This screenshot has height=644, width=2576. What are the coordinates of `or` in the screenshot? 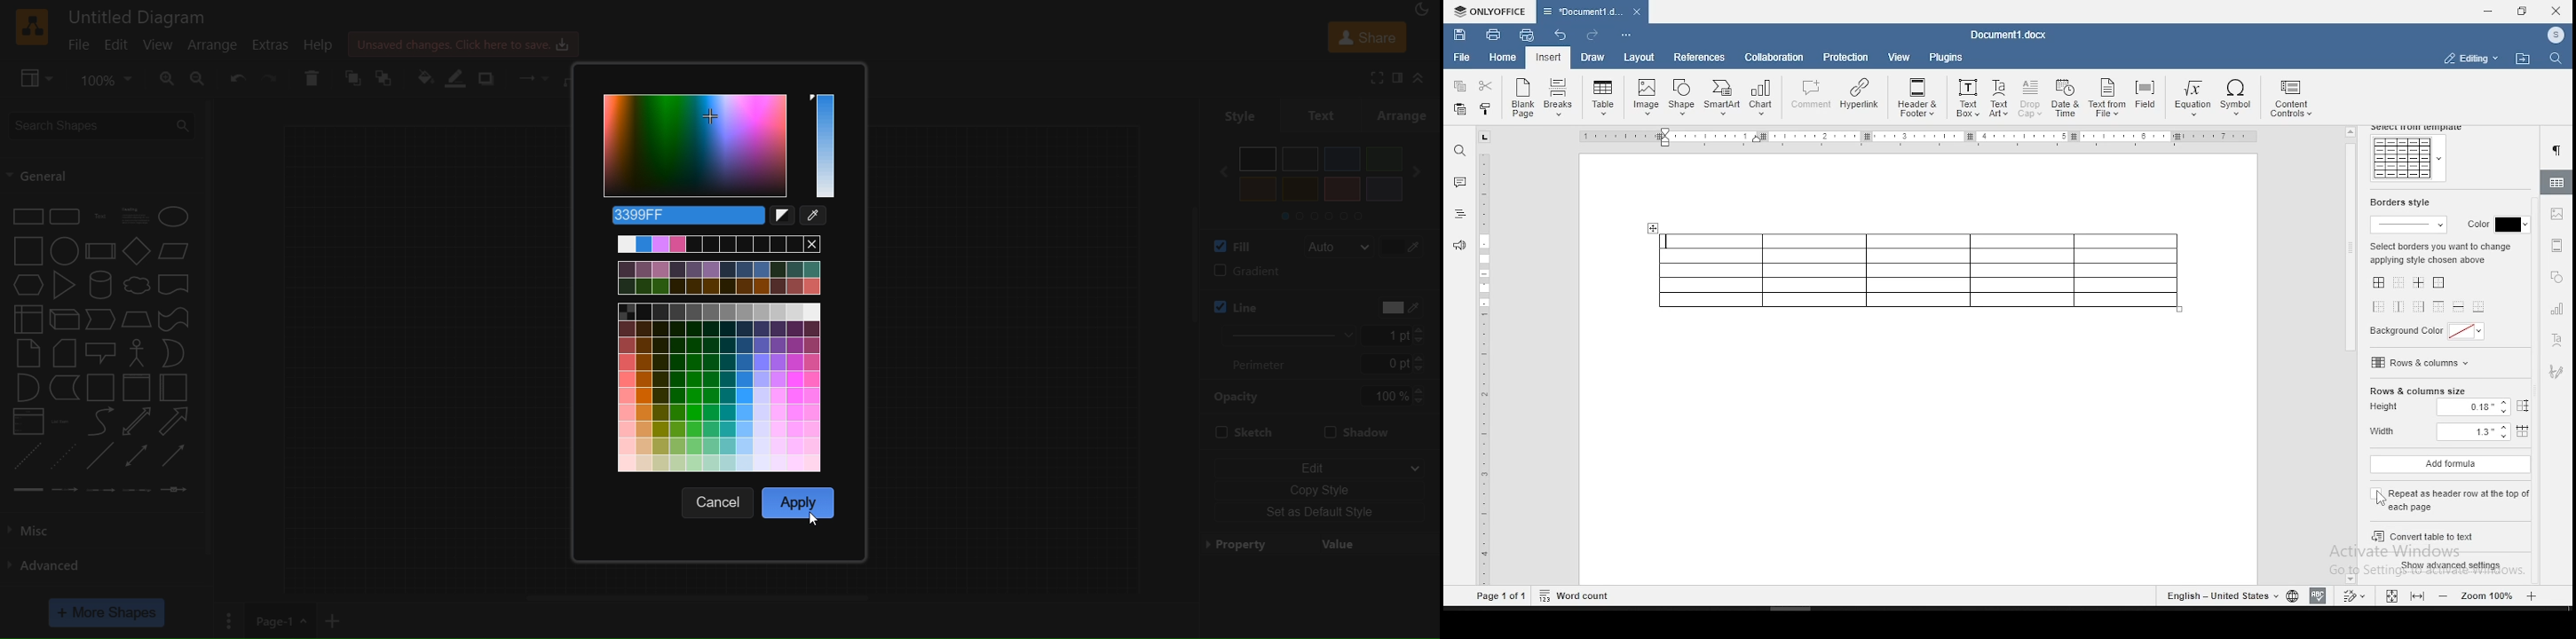 It's located at (174, 352).